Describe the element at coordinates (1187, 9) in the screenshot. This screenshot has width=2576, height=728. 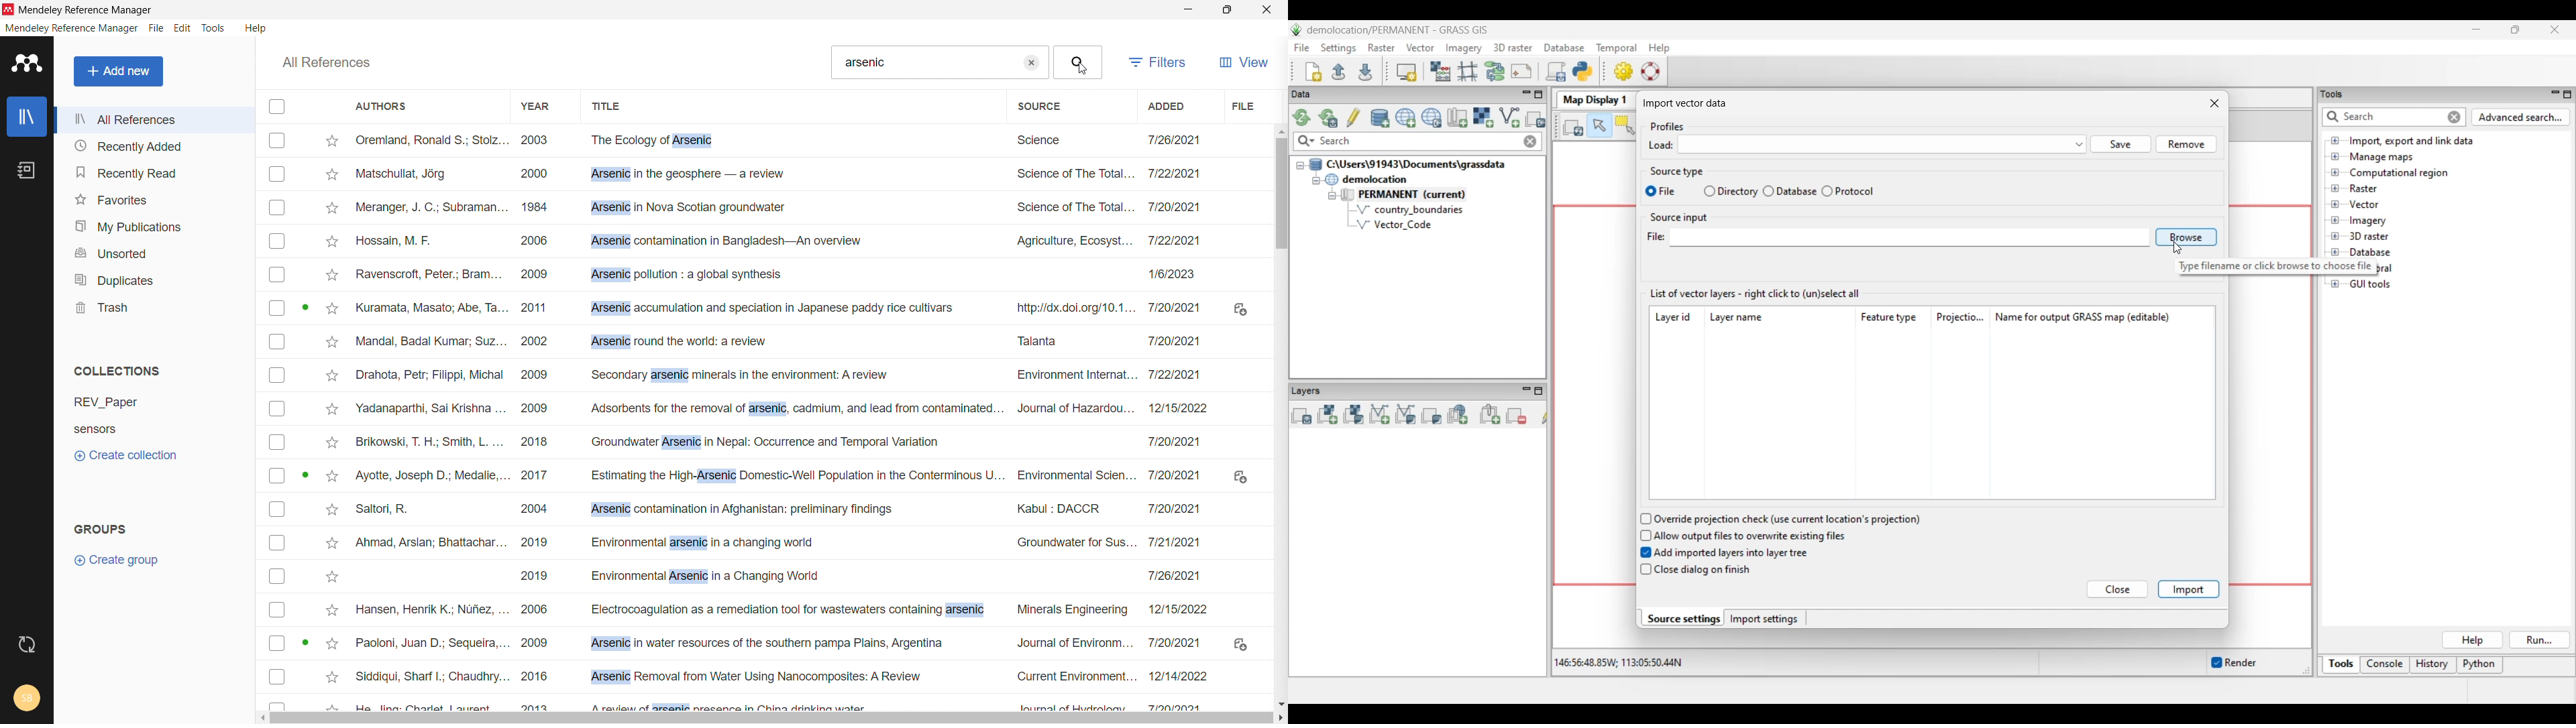
I see `minimize` at that location.